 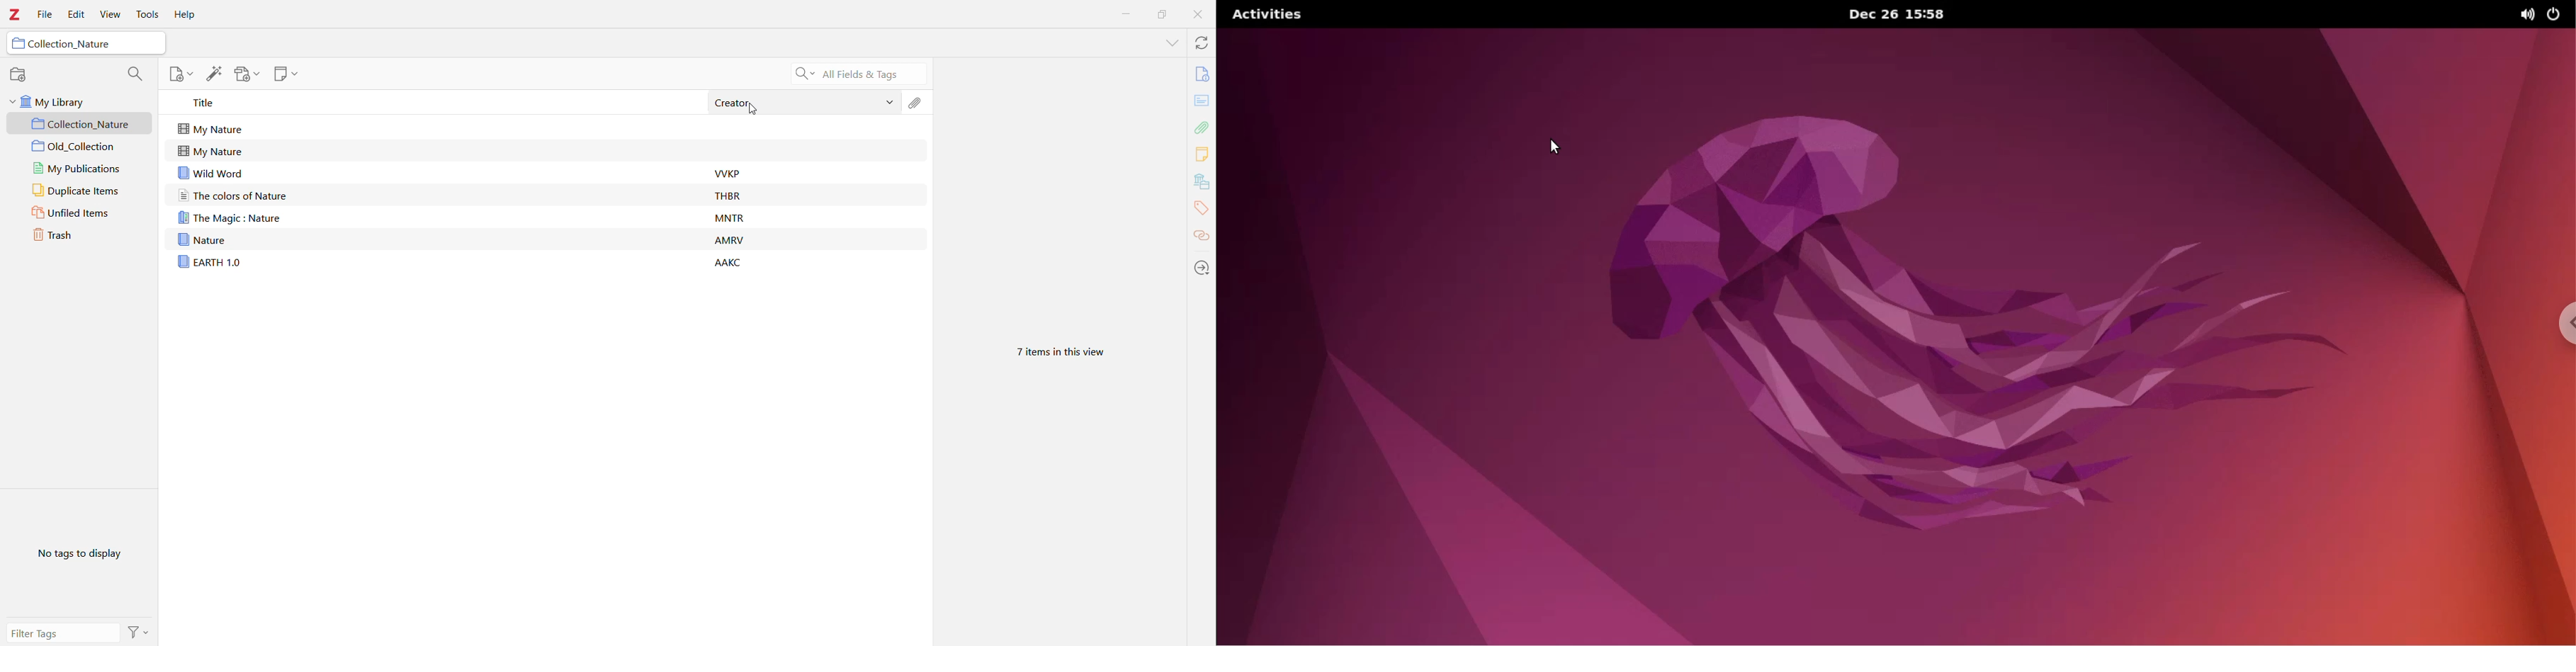 I want to click on chrome options, so click(x=2564, y=326).